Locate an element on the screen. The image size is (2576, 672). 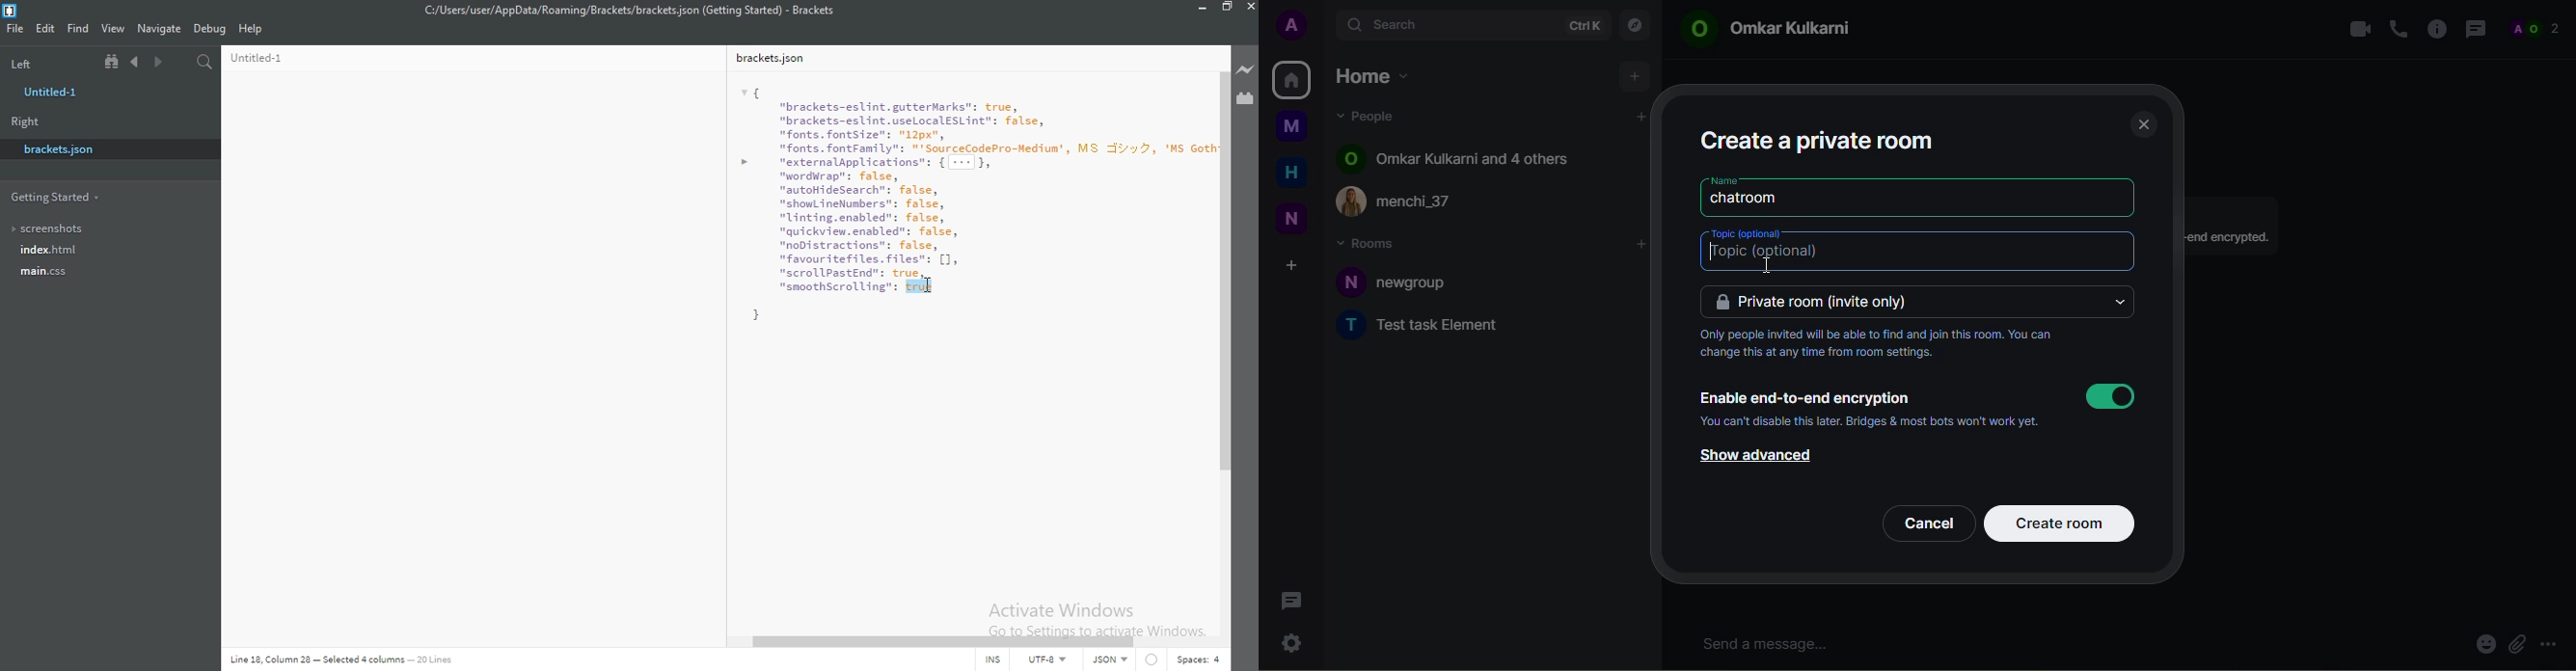
people is located at coordinates (1374, 116).